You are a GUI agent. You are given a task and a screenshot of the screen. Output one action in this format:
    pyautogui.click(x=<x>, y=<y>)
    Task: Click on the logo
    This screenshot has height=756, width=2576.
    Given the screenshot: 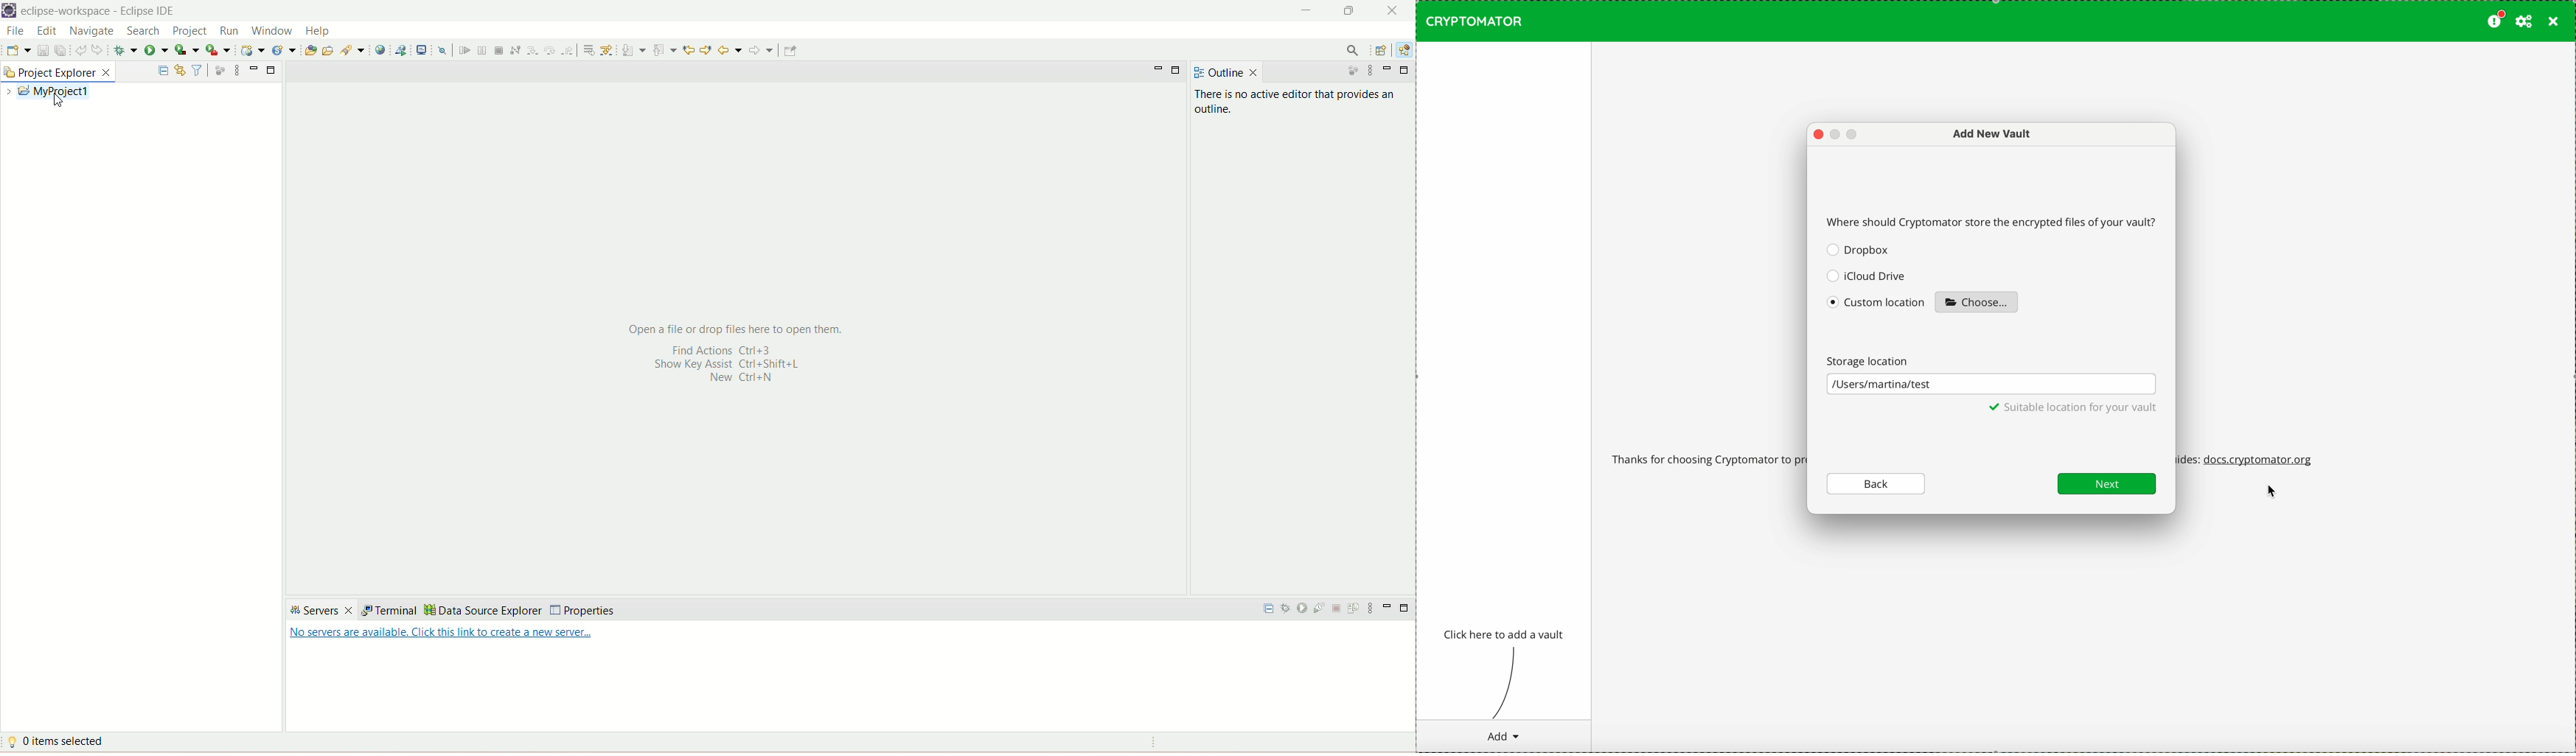 What is the action you would take?
    pyautogui.click(x=10, y=10)
    